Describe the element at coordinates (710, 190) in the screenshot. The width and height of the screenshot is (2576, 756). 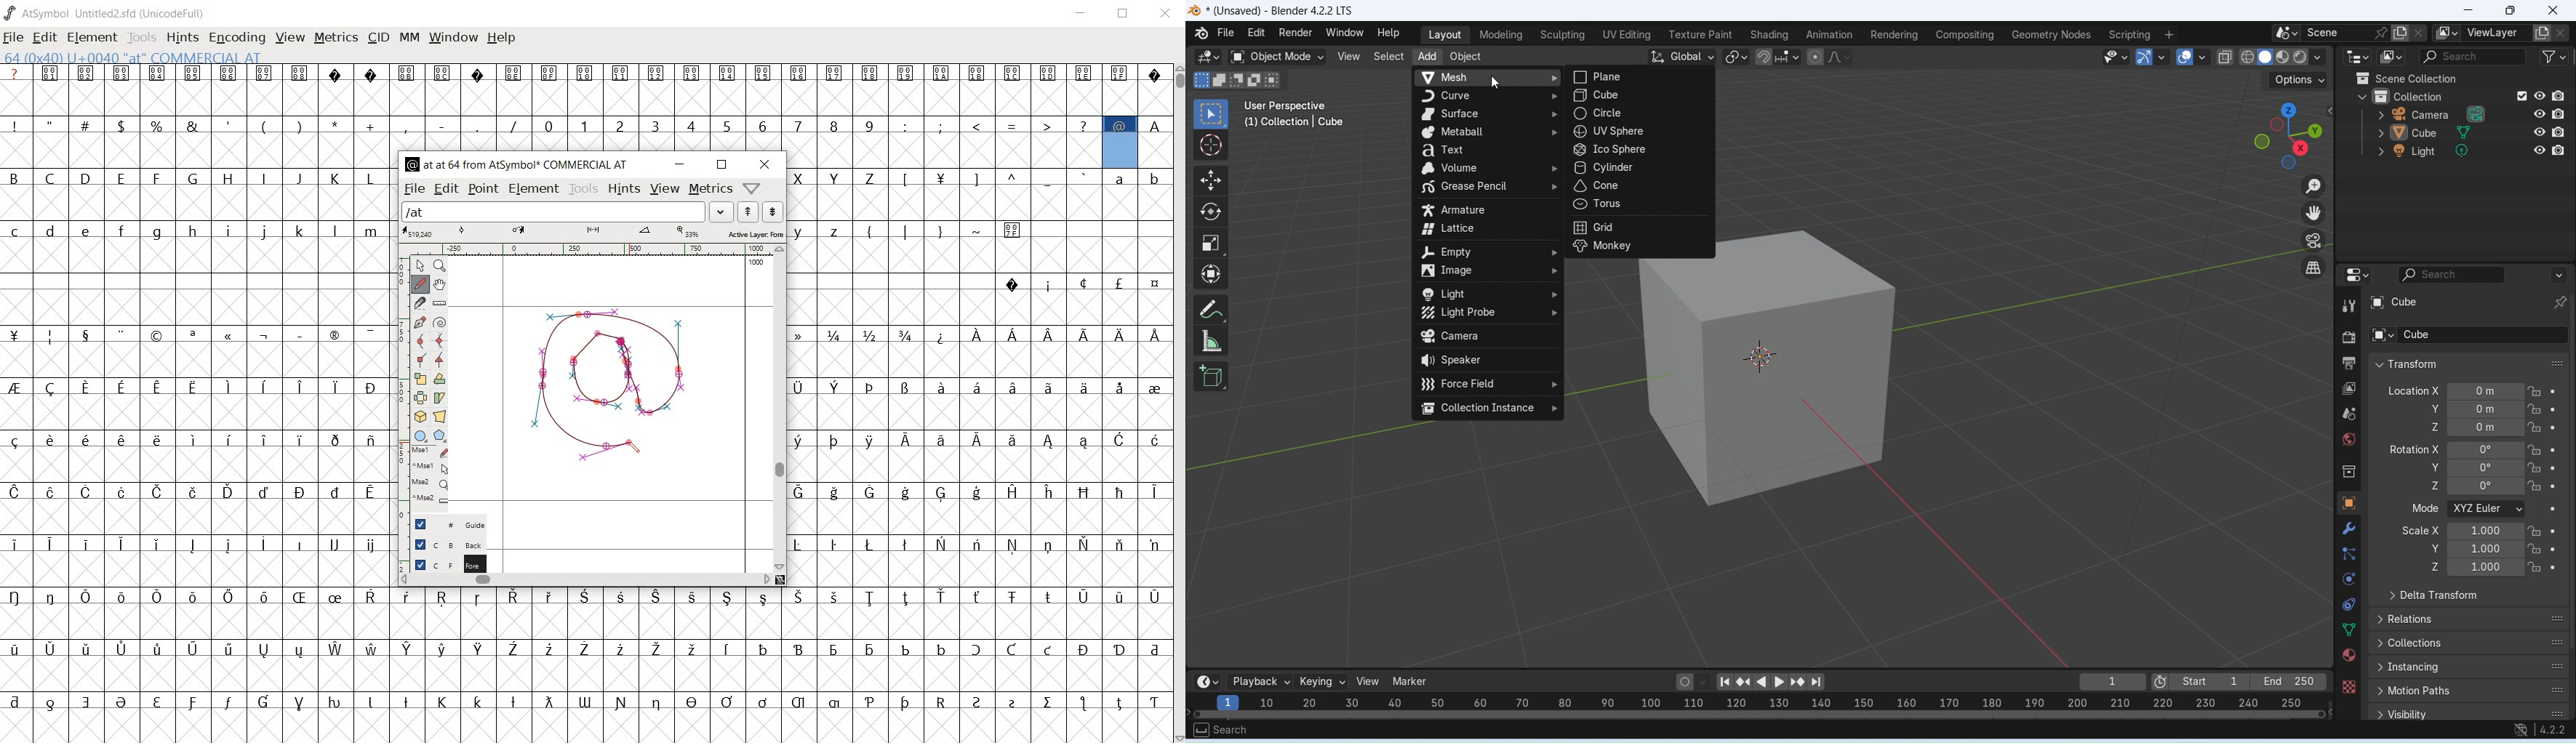
I see `metrics` at that location.